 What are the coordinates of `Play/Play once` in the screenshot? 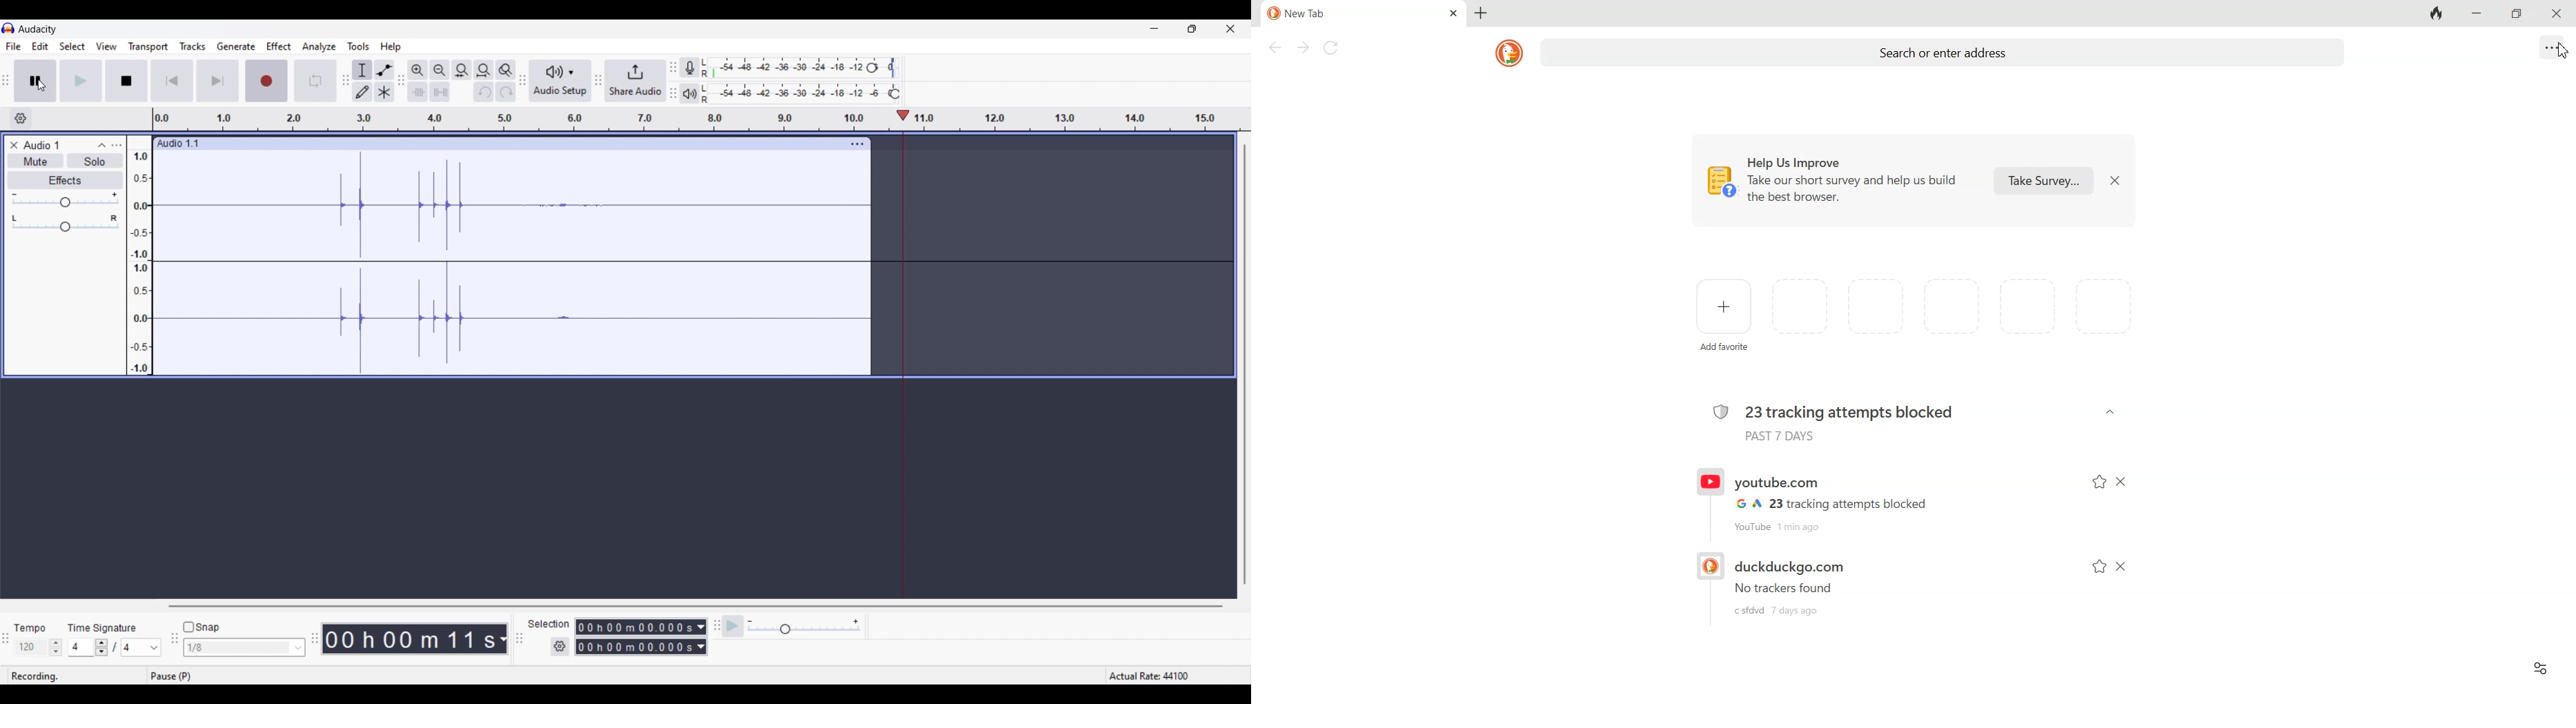 It's located at (80, 81).